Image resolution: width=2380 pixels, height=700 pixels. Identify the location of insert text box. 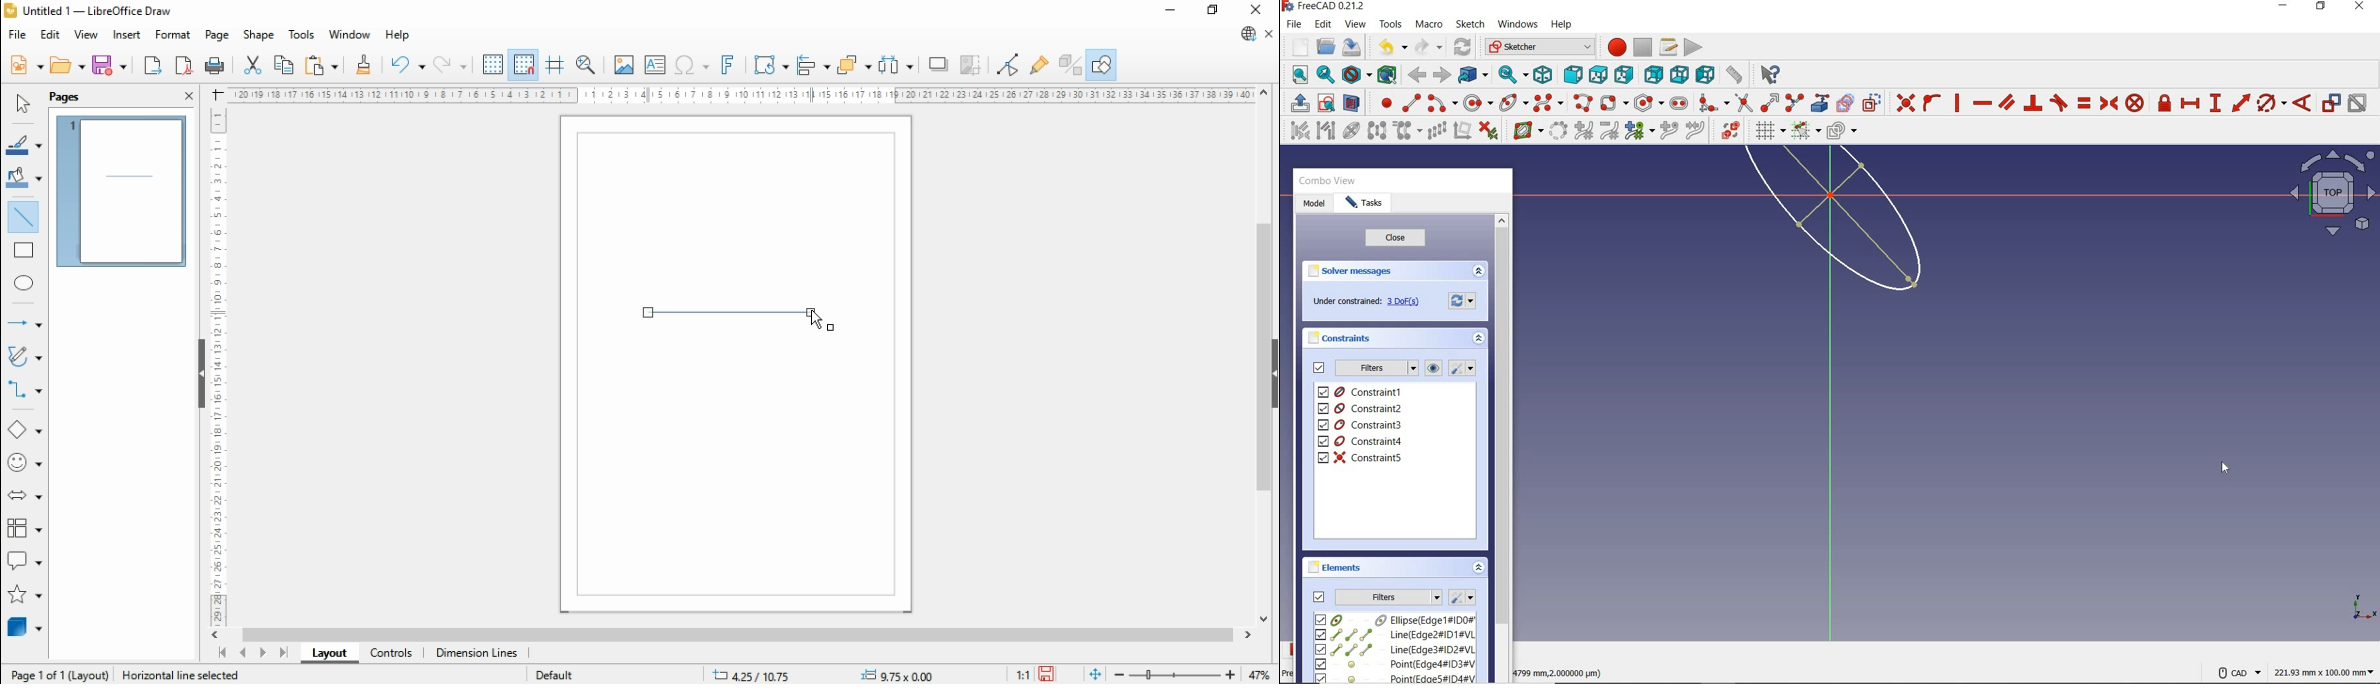
(653, 64).